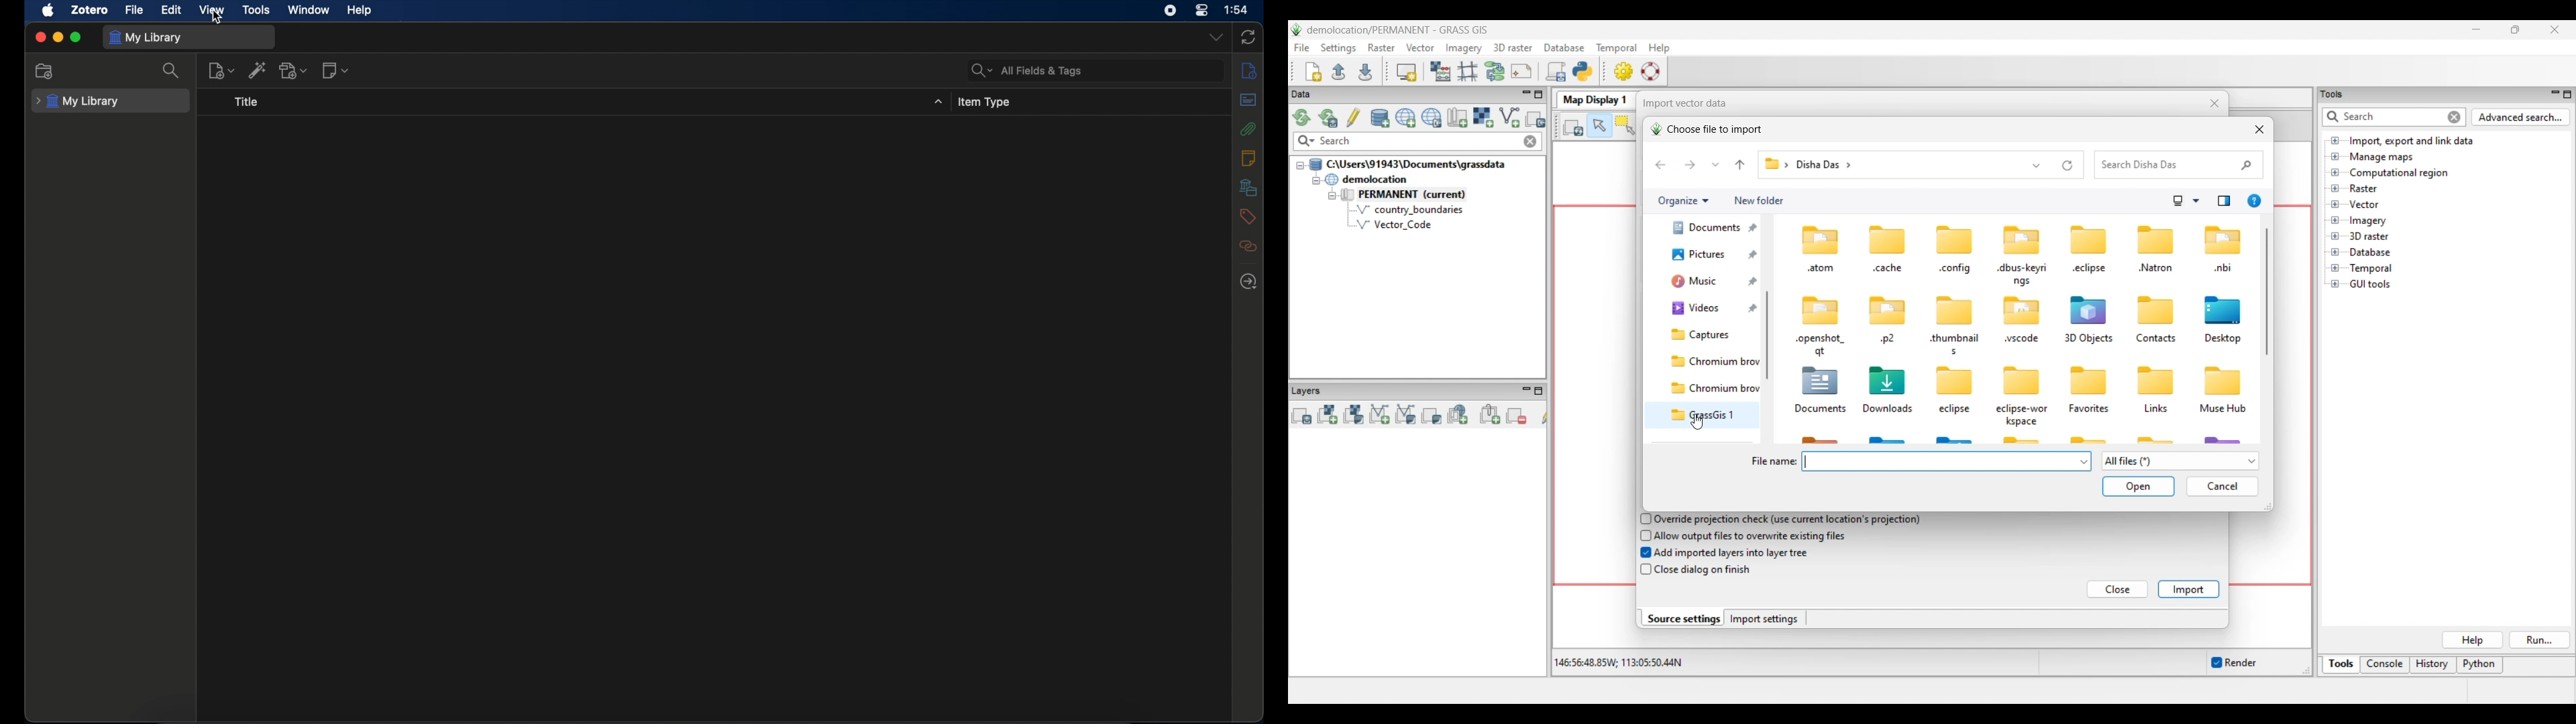 The image size is (2576, 728). Describe the element at coordinates (134, 10) in the screenshot. I see `file` at that location.